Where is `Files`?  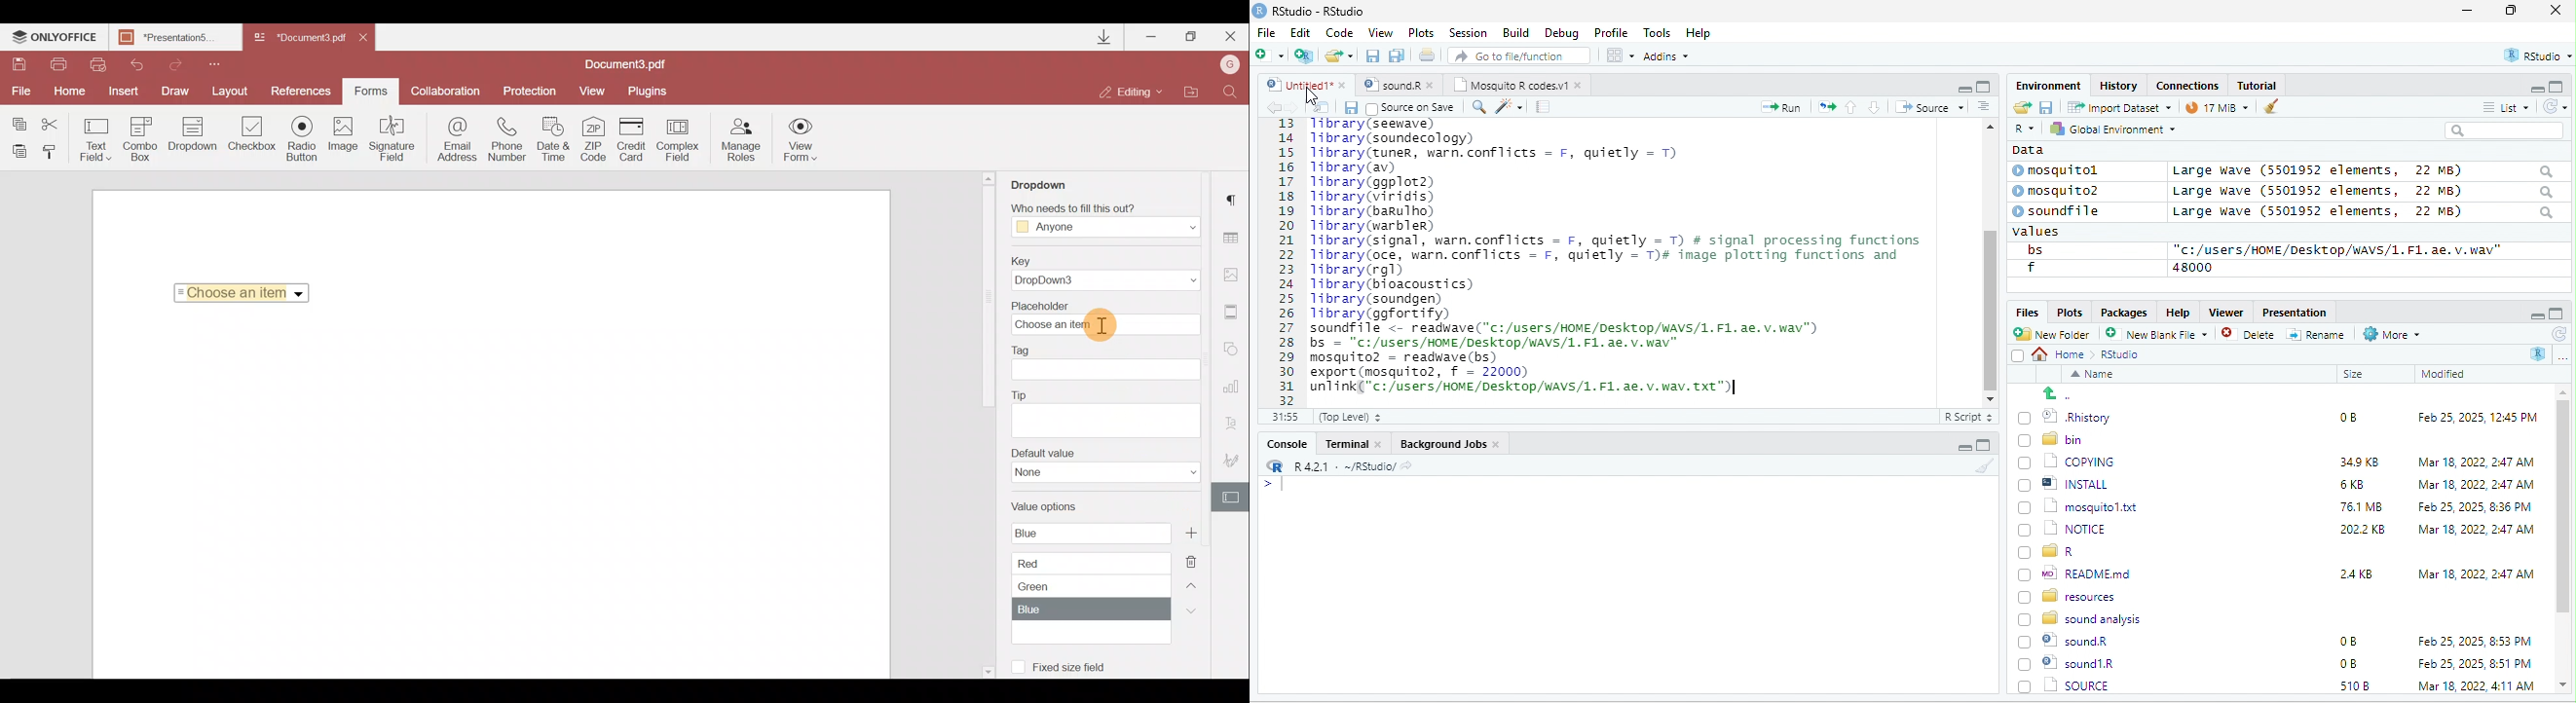 Files is located at coordinates (2024, 312).